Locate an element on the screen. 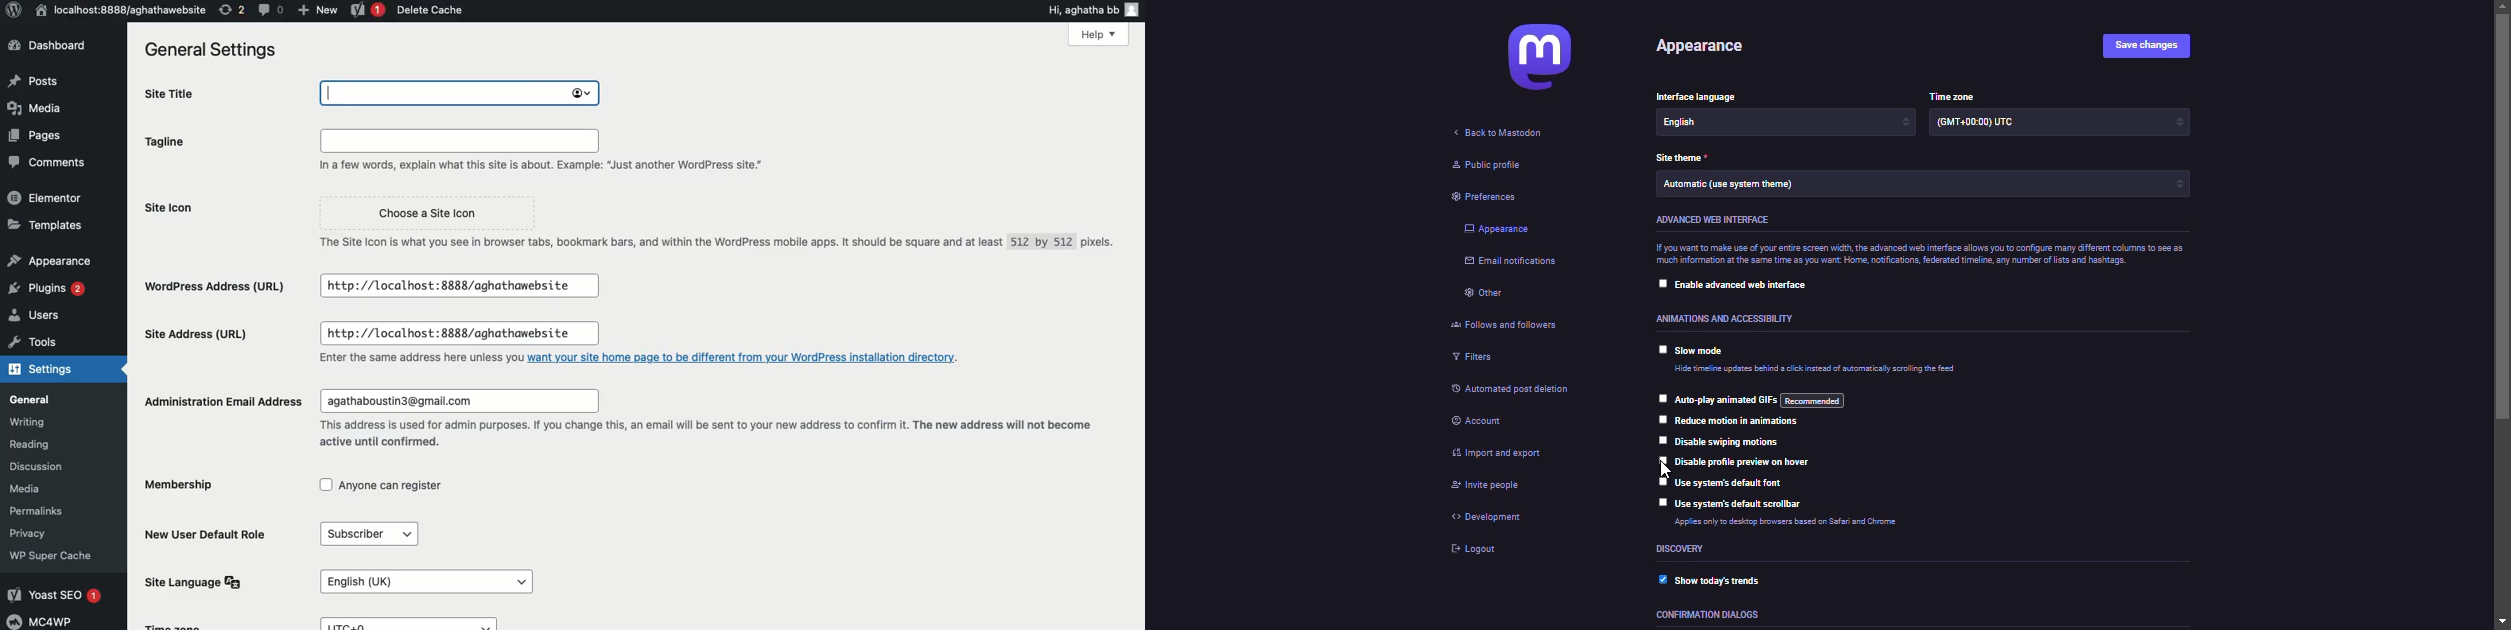  Media is located at coordinates (27, 488).